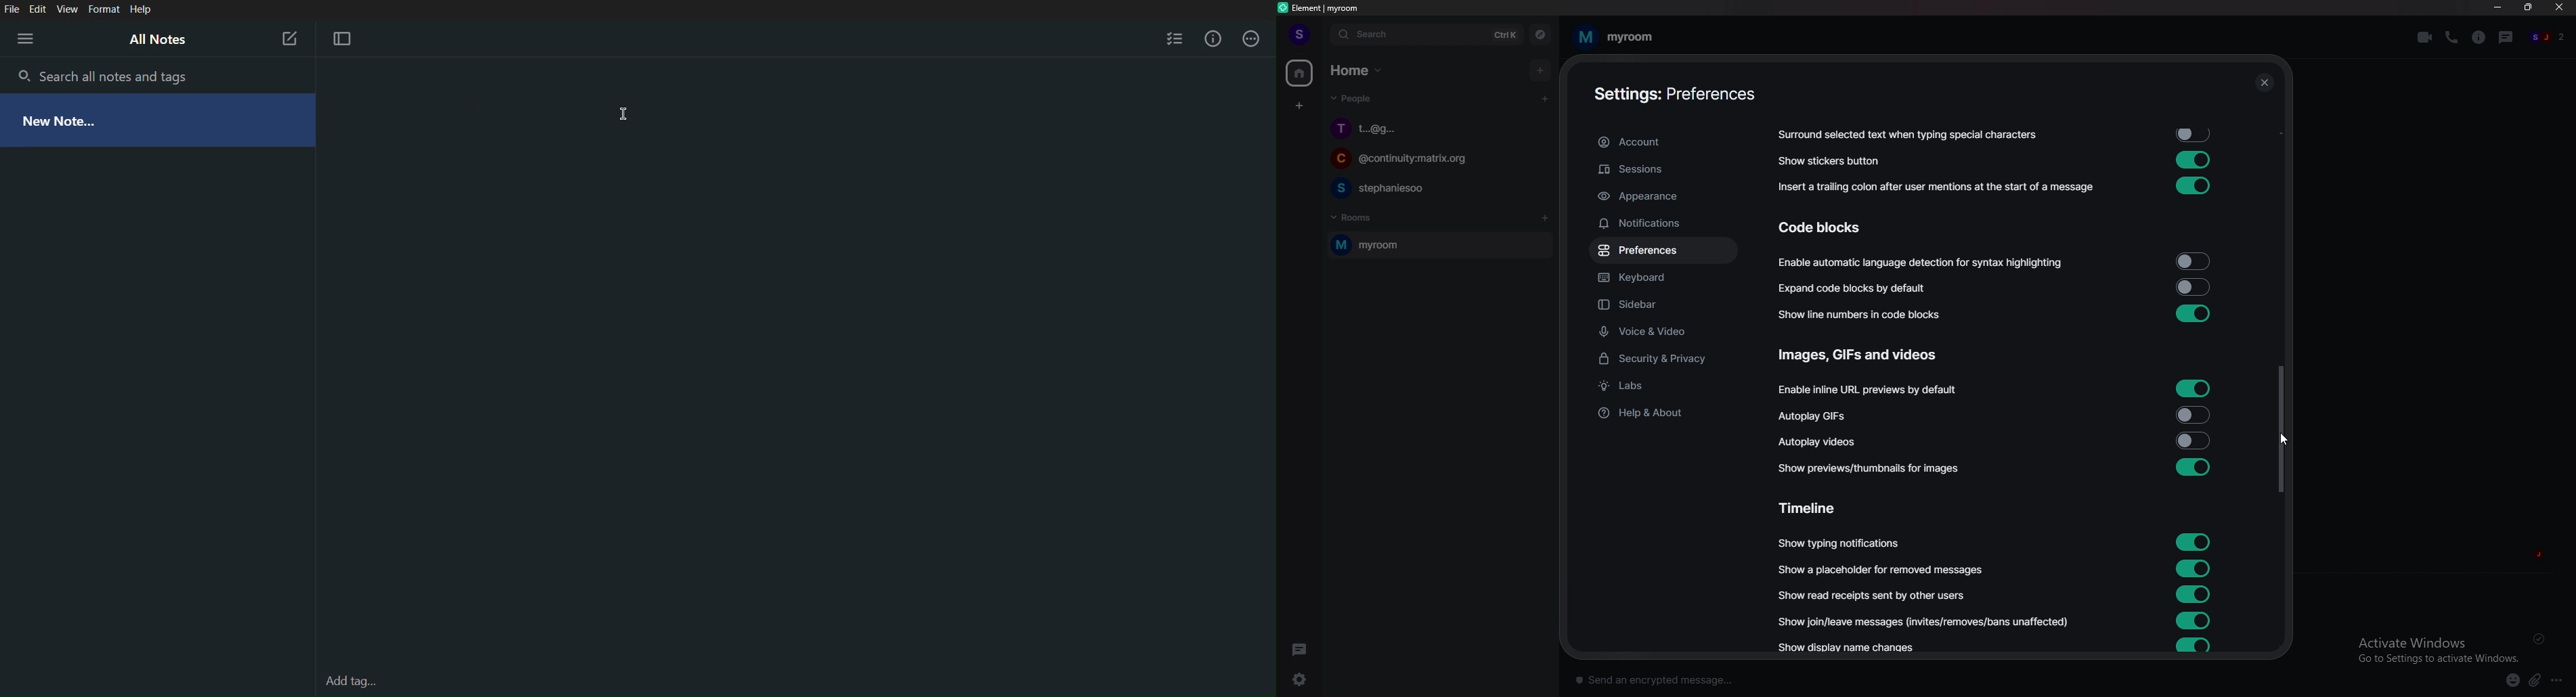 This screenshot has height=700, width=2576. What do you see at coordinates (2480, 37) in the screenshot?
I see `room info` at bounding box center [2480, 37].